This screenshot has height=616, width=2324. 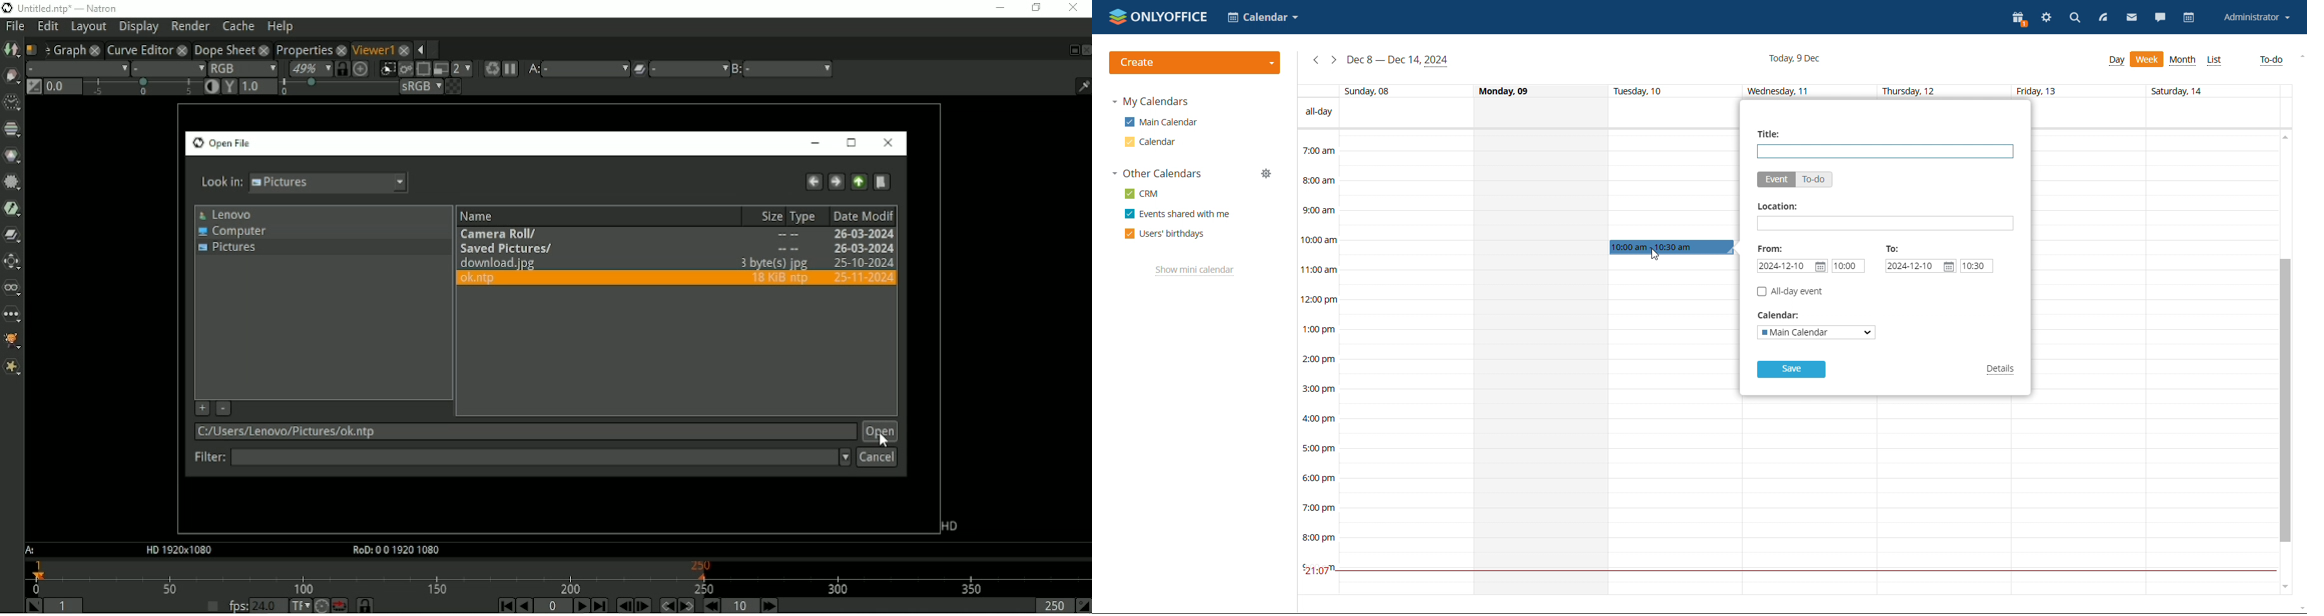 What do you see at coordinates (1848, 266) in the screenshot?
I see `start time` at bounding box center [1848, 266].